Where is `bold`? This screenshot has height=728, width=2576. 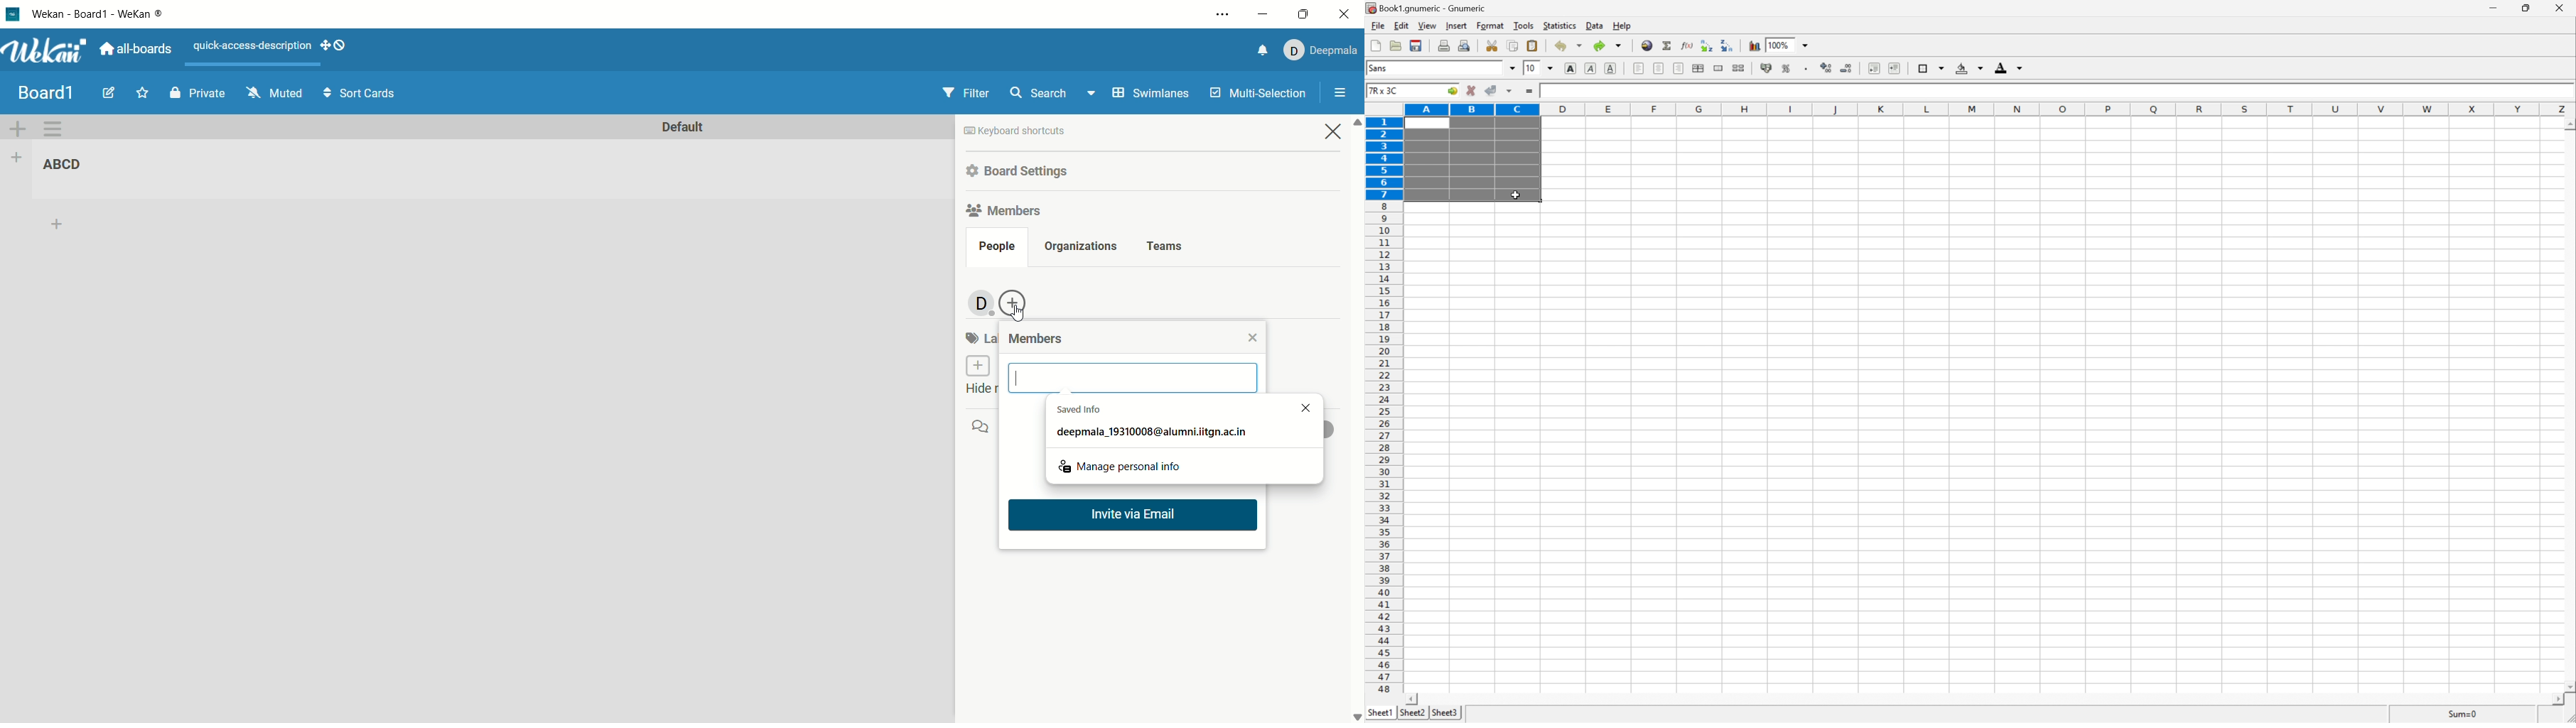 bold is located at coordinates (1571, 68).